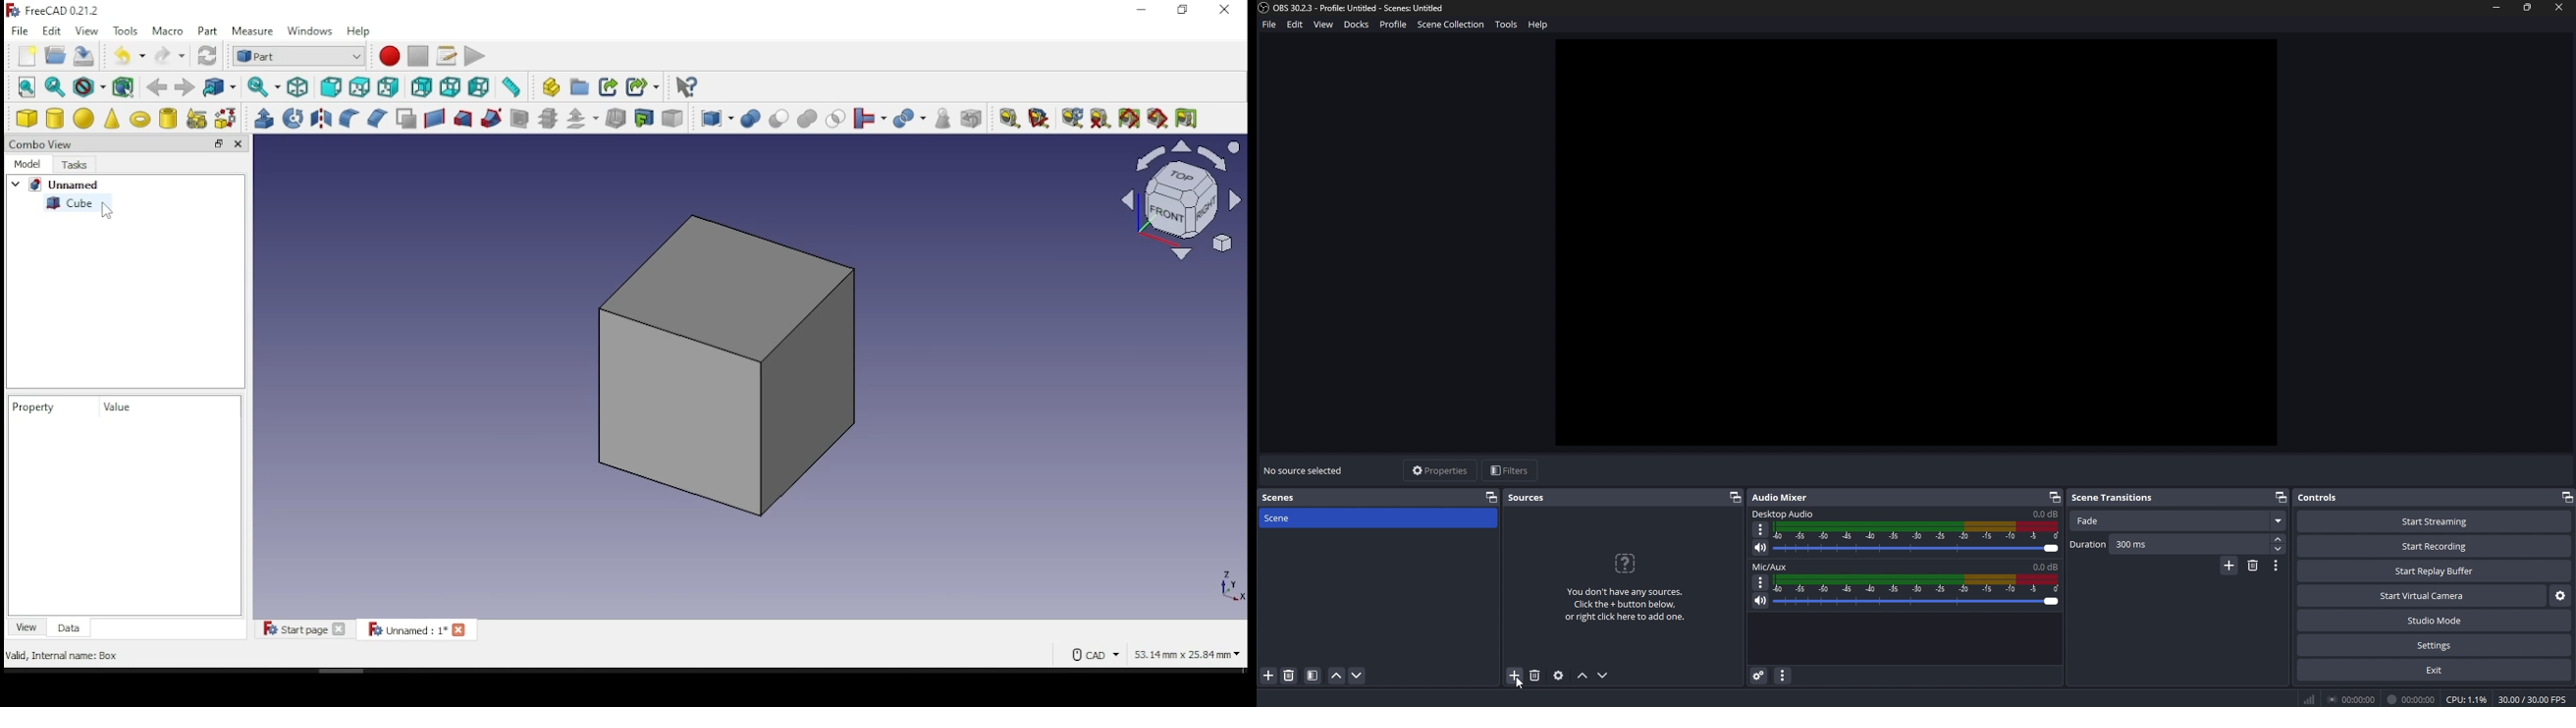  Describe the element at coordinates (2352, 699) in the screenshot. I see `stream duration` at that location.